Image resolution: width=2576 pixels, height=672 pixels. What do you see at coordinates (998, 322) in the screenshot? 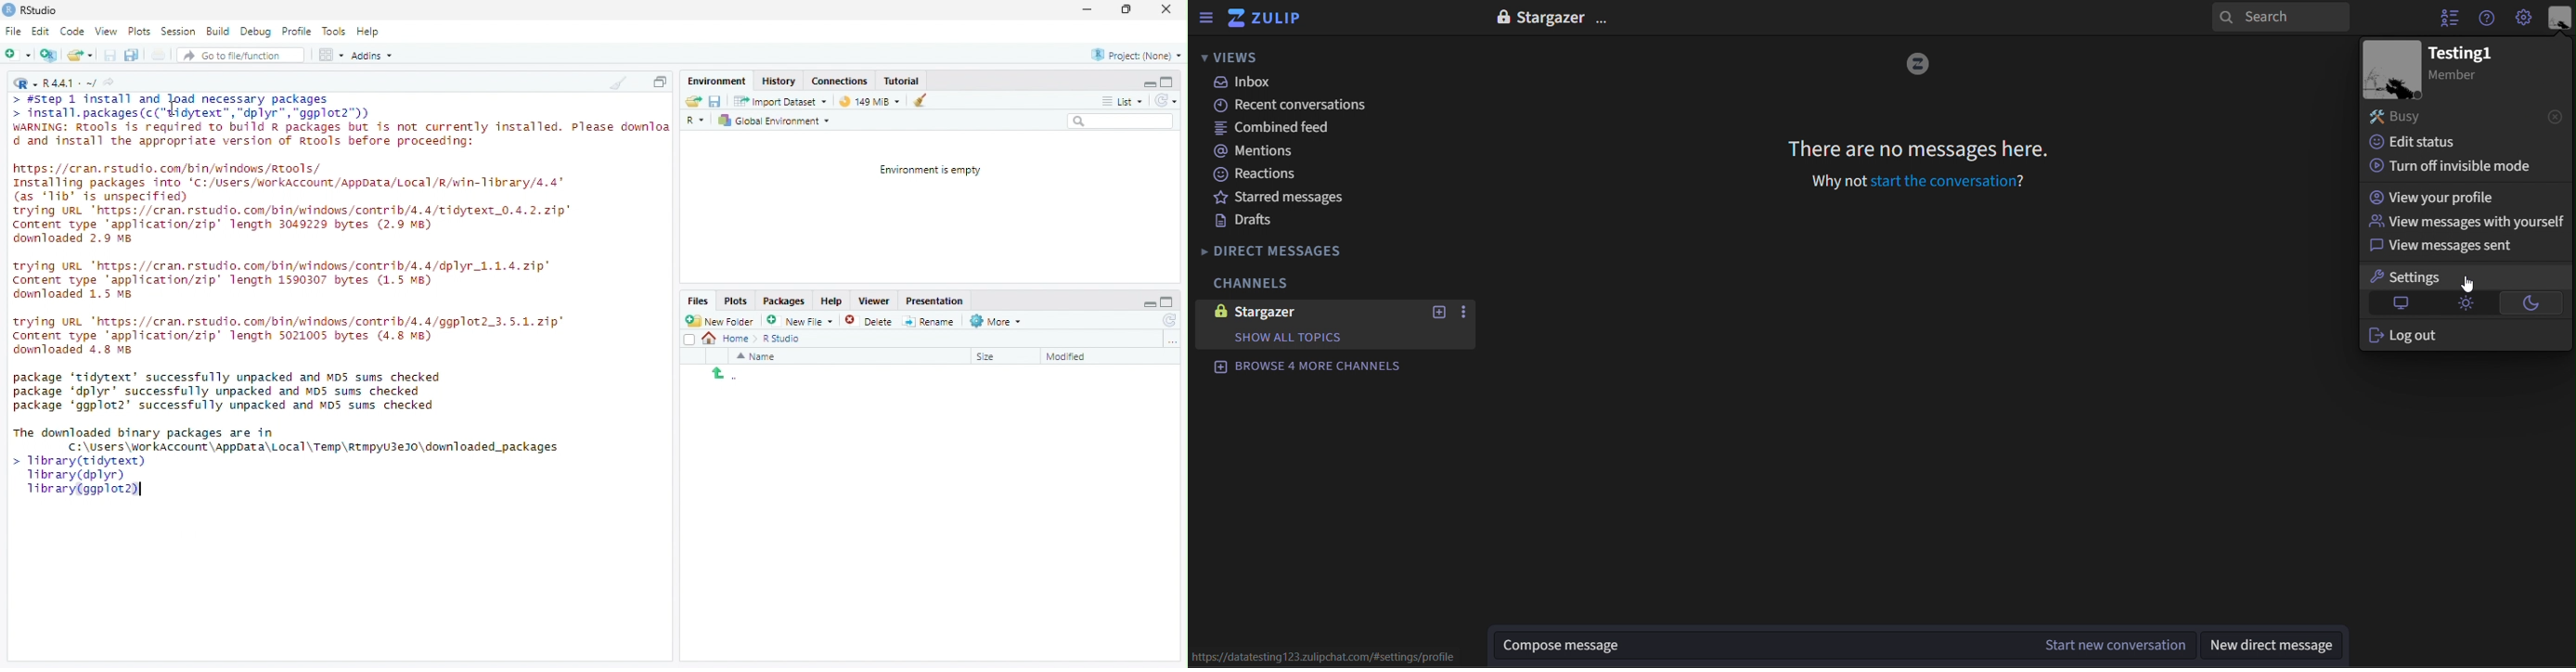
I see `More` at bounding box center [998, 322].